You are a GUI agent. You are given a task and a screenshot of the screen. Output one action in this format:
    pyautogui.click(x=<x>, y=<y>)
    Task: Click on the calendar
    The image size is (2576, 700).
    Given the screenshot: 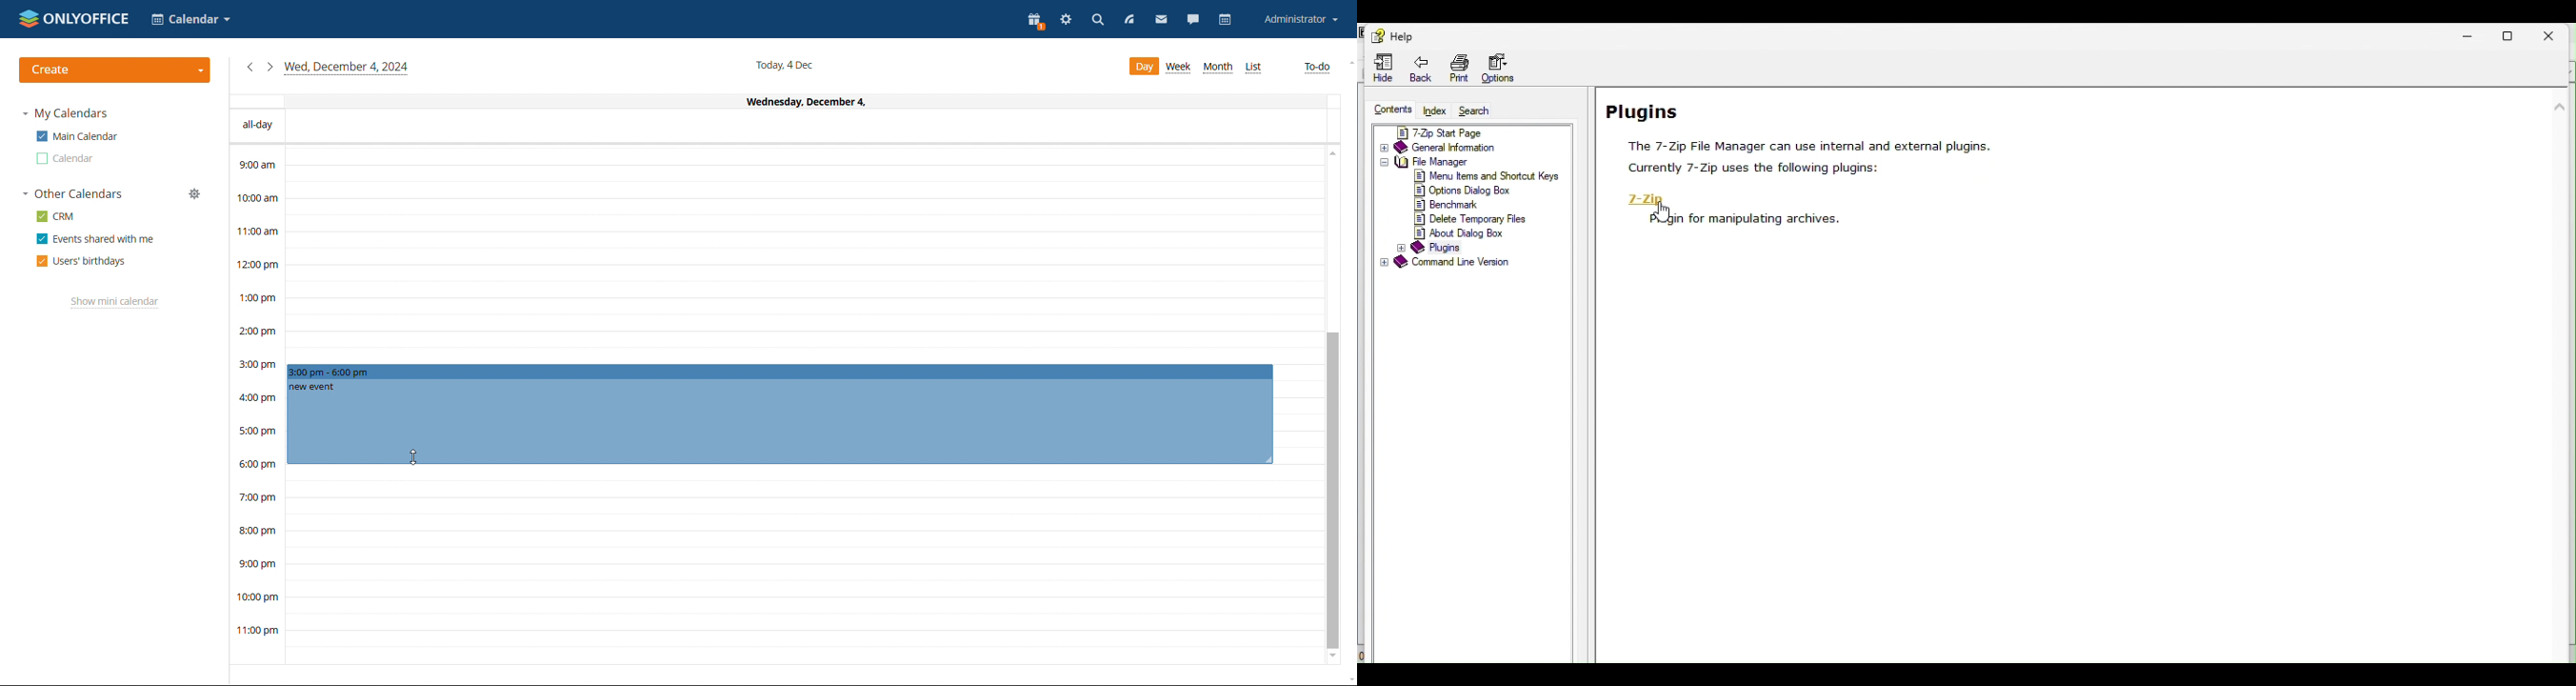 What is the action you would take?
    pyautogui.click(x=1227, y=19)
    